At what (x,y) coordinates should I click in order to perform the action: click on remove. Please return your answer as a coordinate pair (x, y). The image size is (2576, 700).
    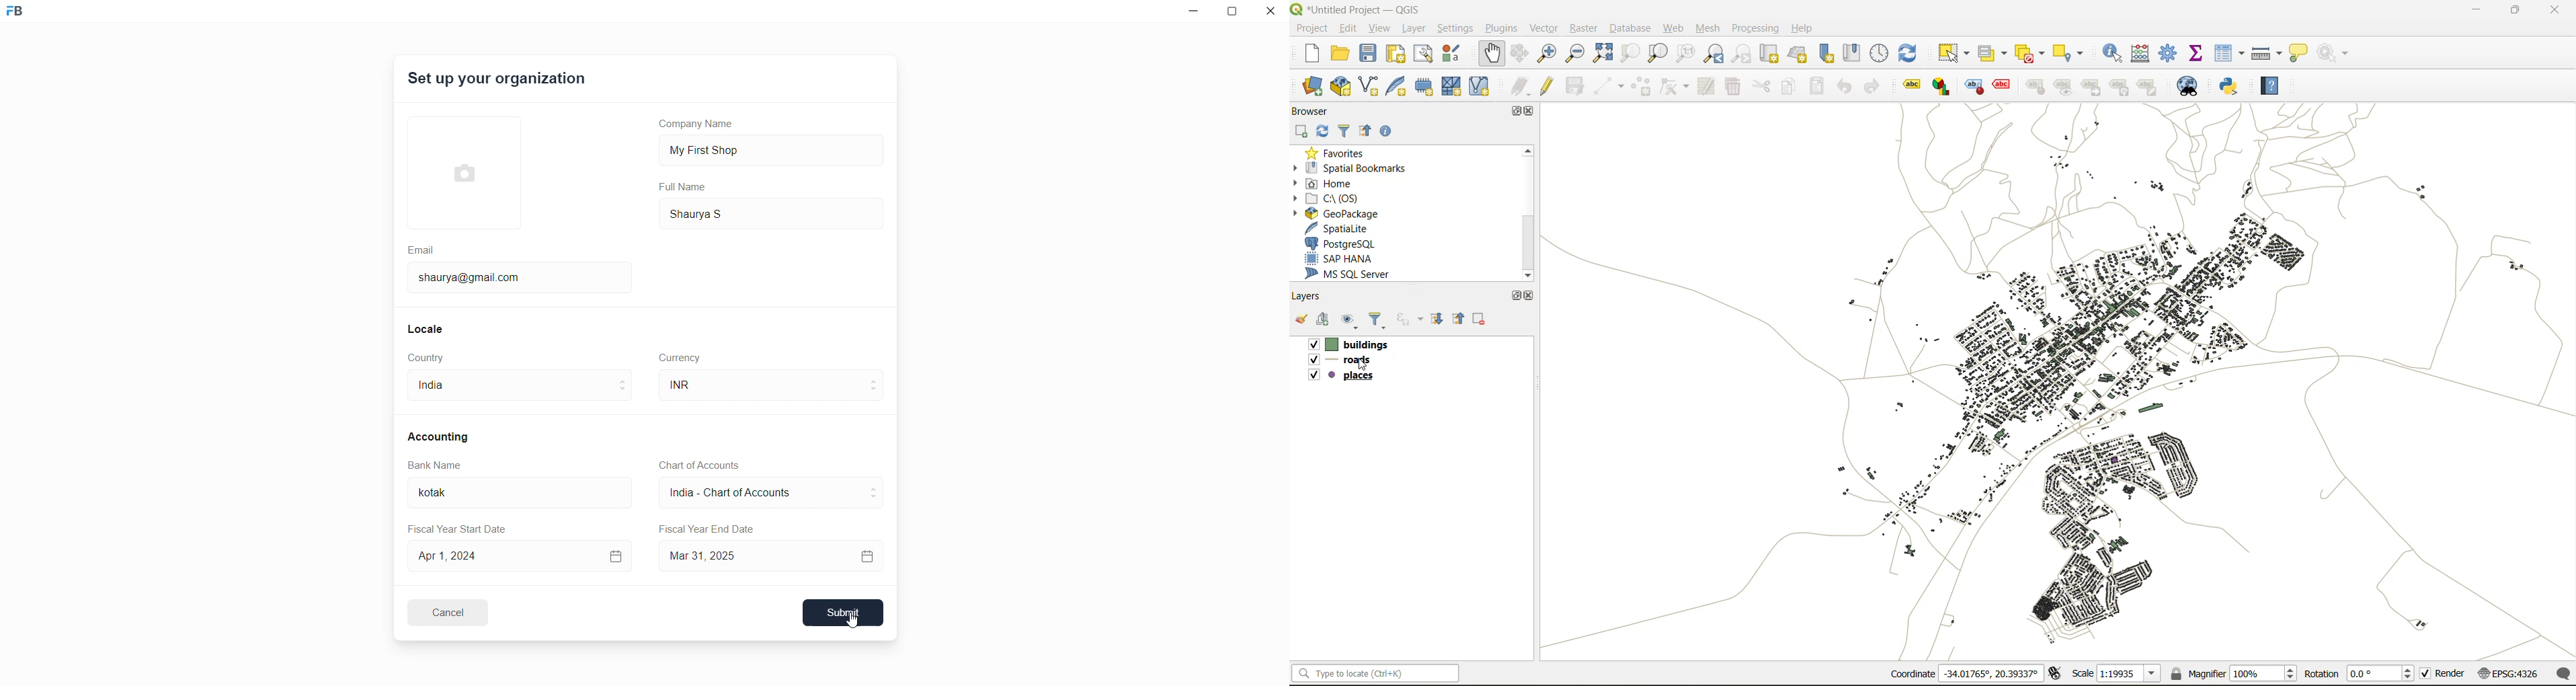
    Looking at the image, I should click on (1482, 319).